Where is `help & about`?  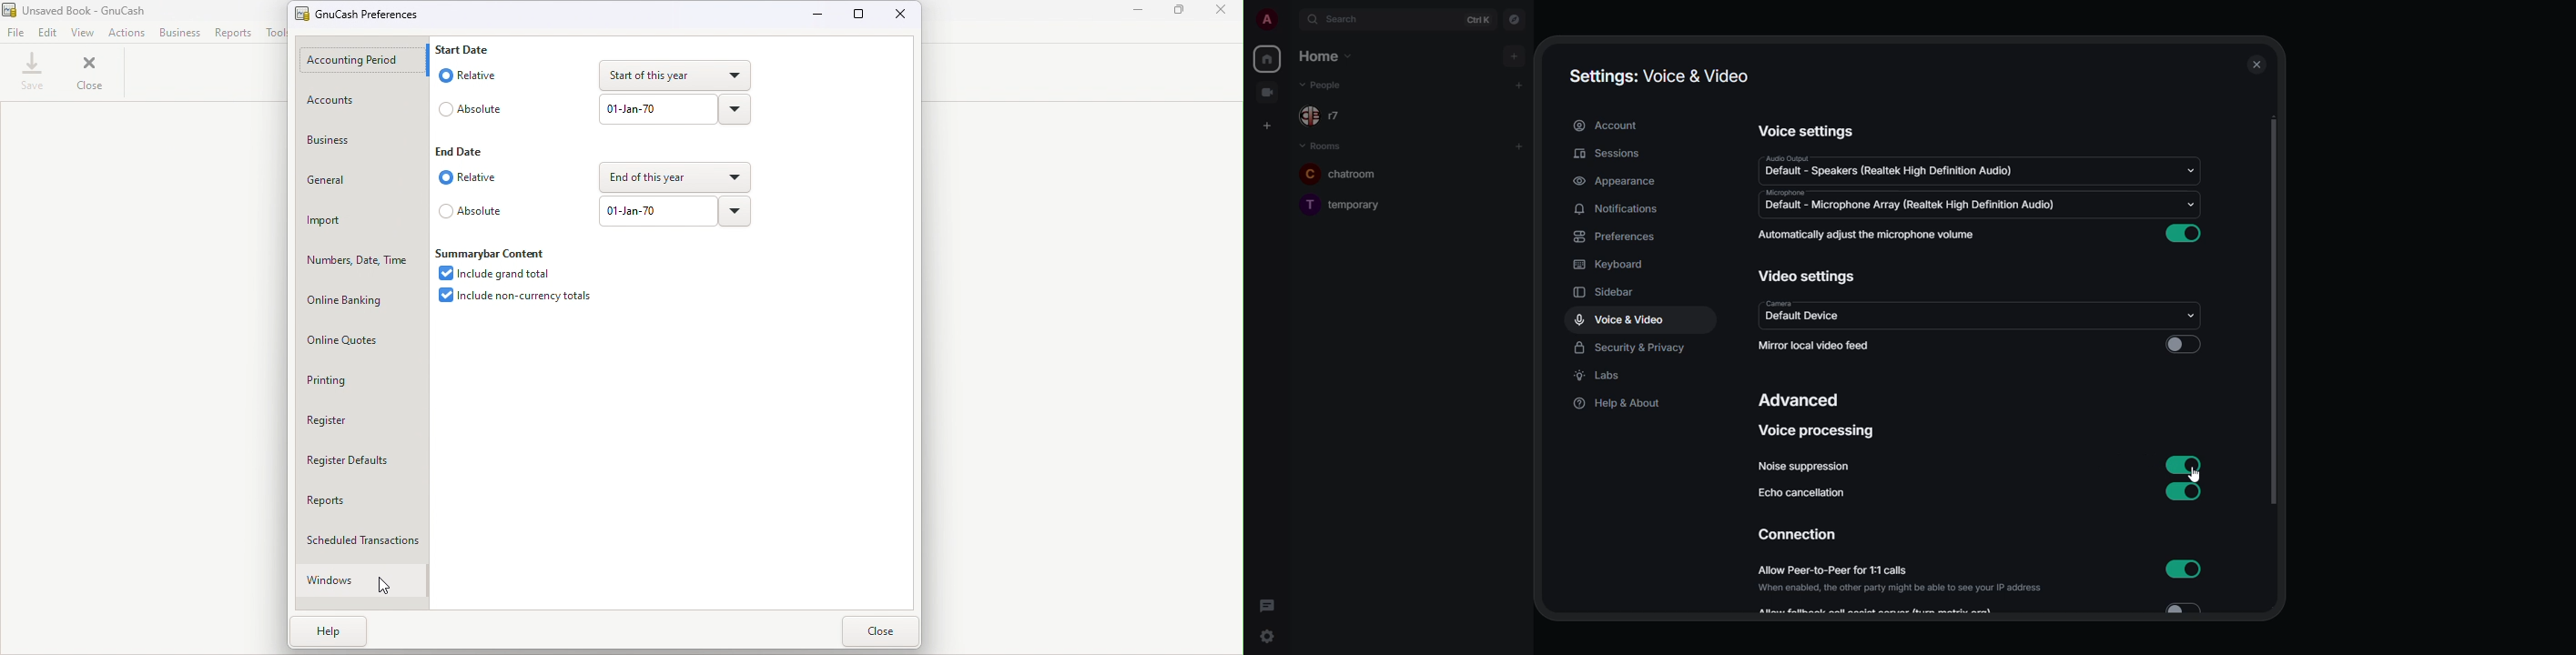
help & about is located at coordinates (1616, 405).